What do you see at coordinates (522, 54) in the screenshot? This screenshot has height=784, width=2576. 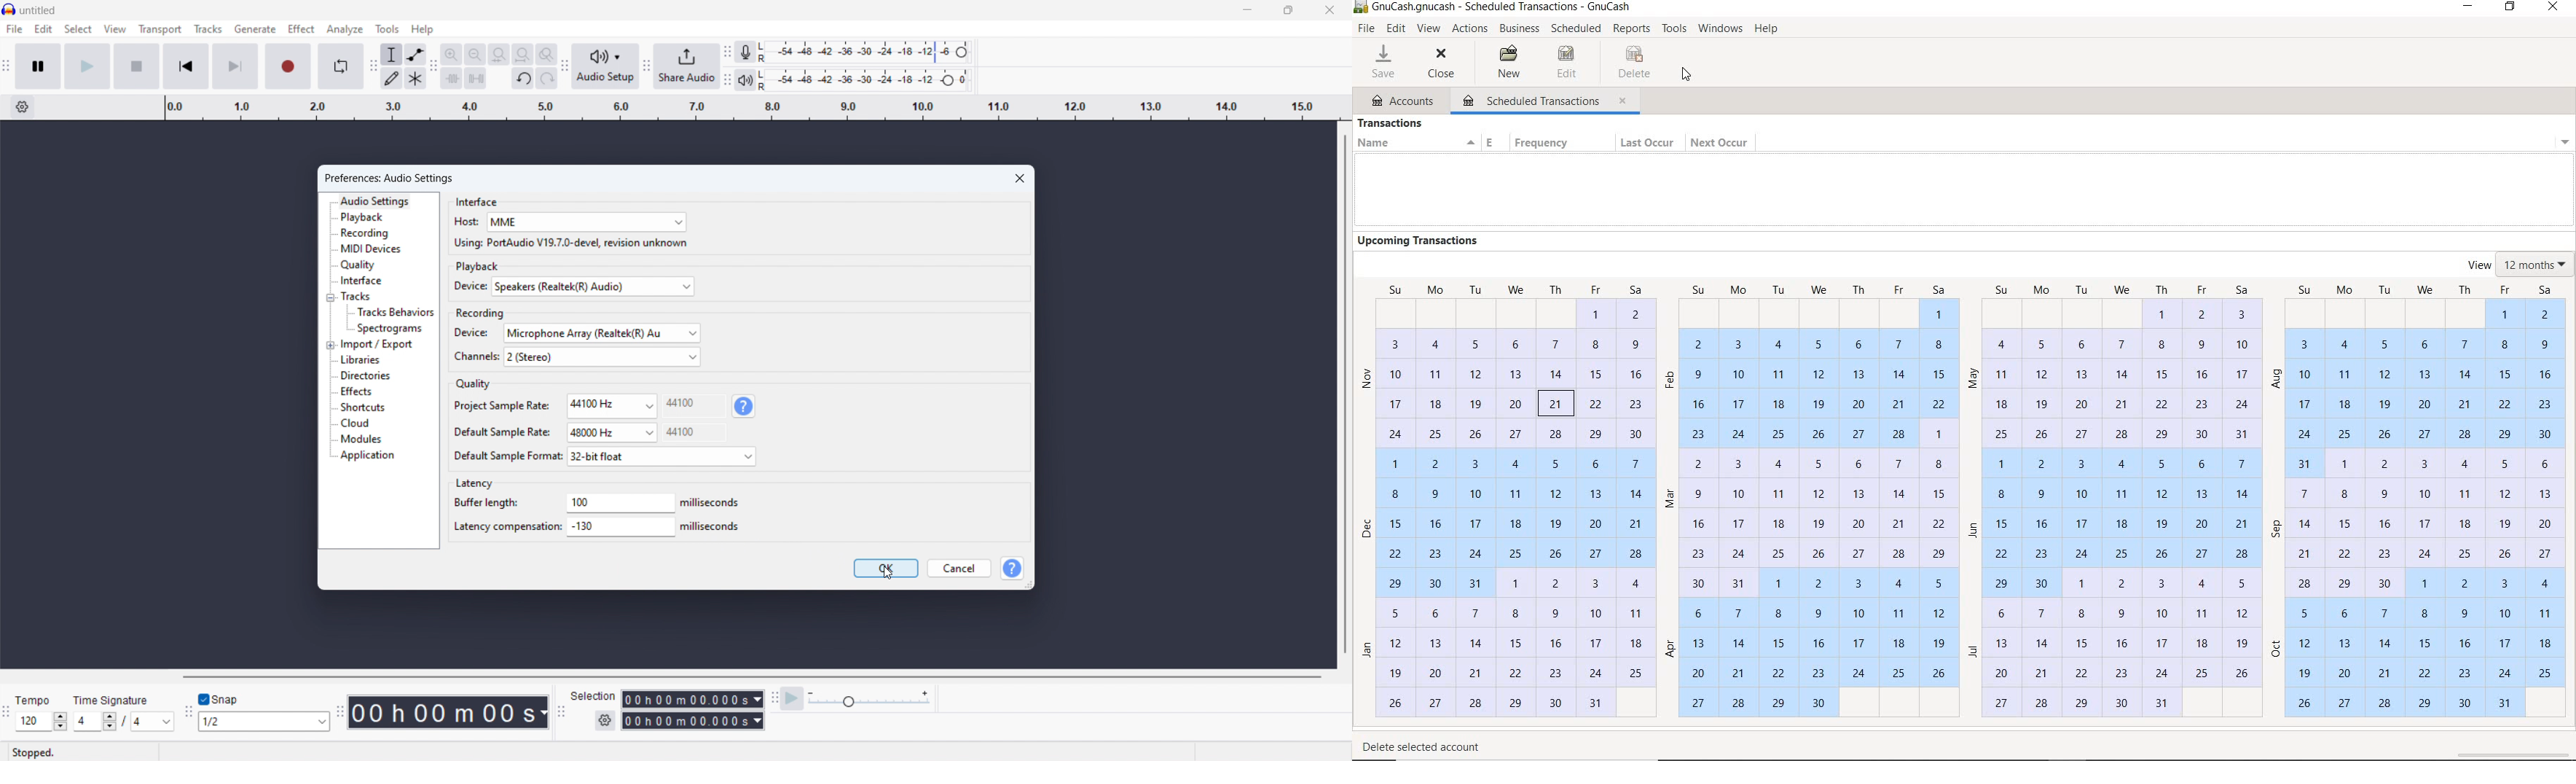 I see `fit project to width` at bounding box center [522, 54].